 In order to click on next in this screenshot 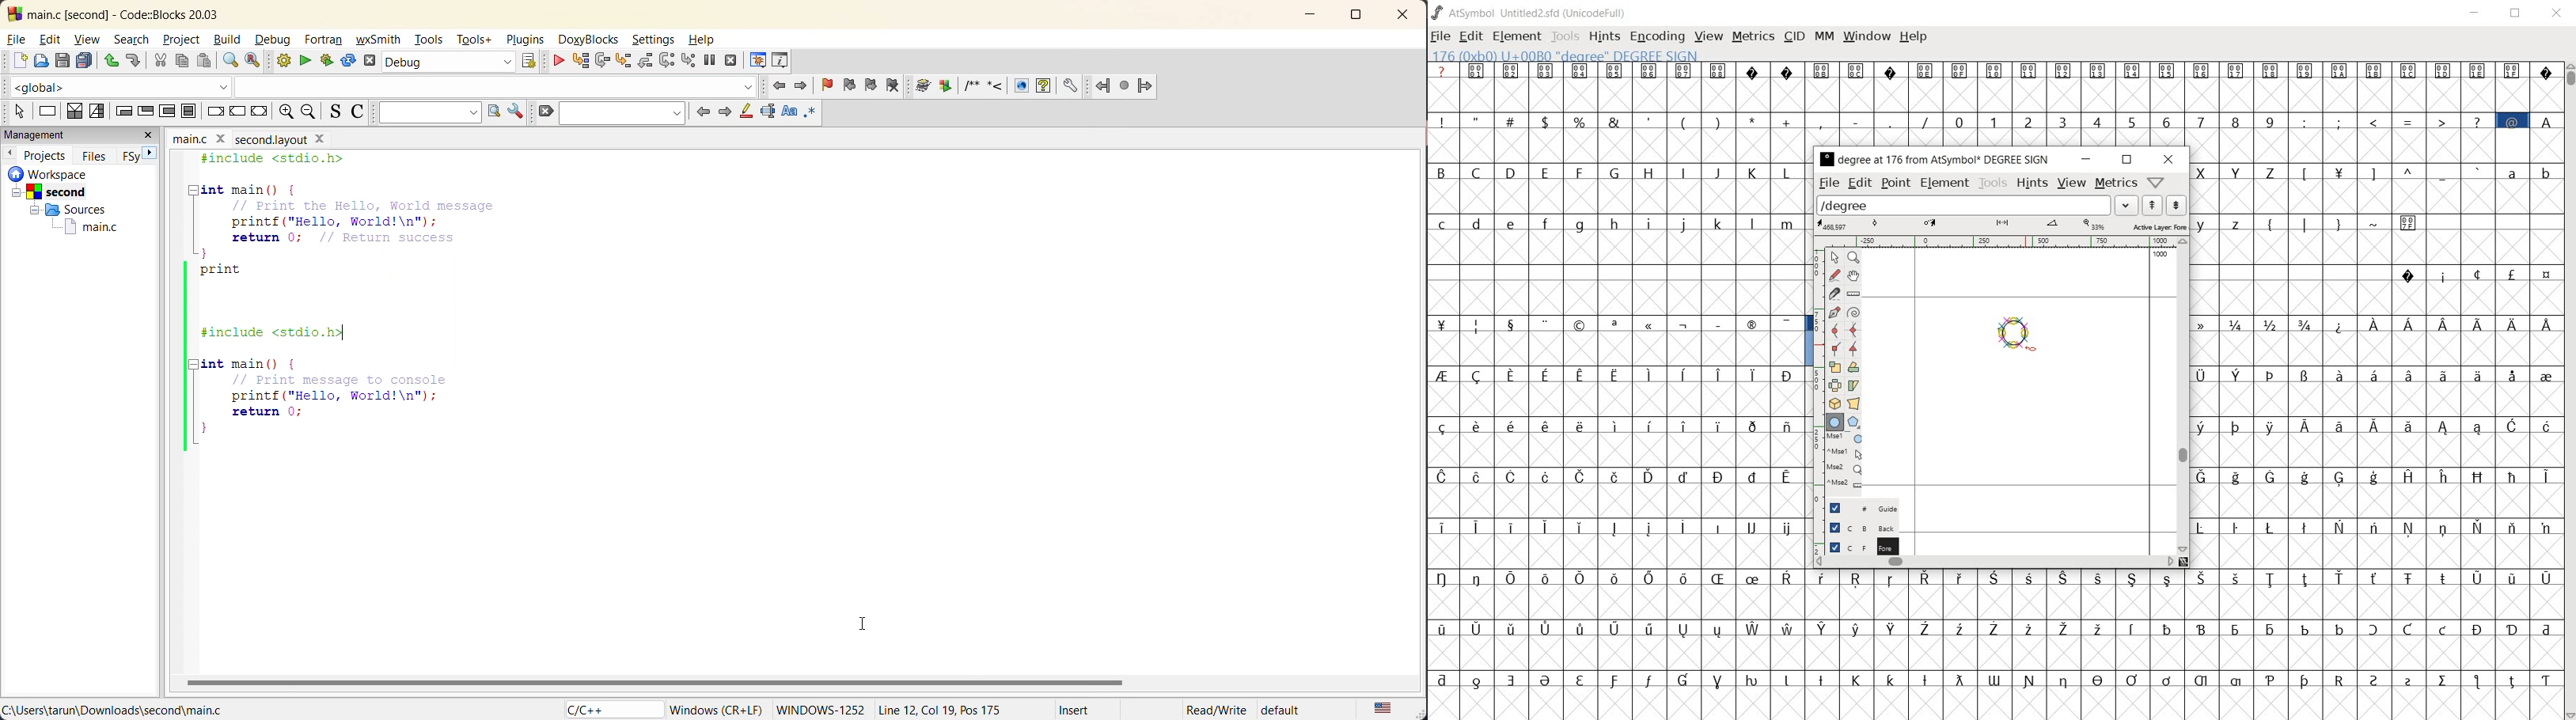, I will do `click(725, 112)`.